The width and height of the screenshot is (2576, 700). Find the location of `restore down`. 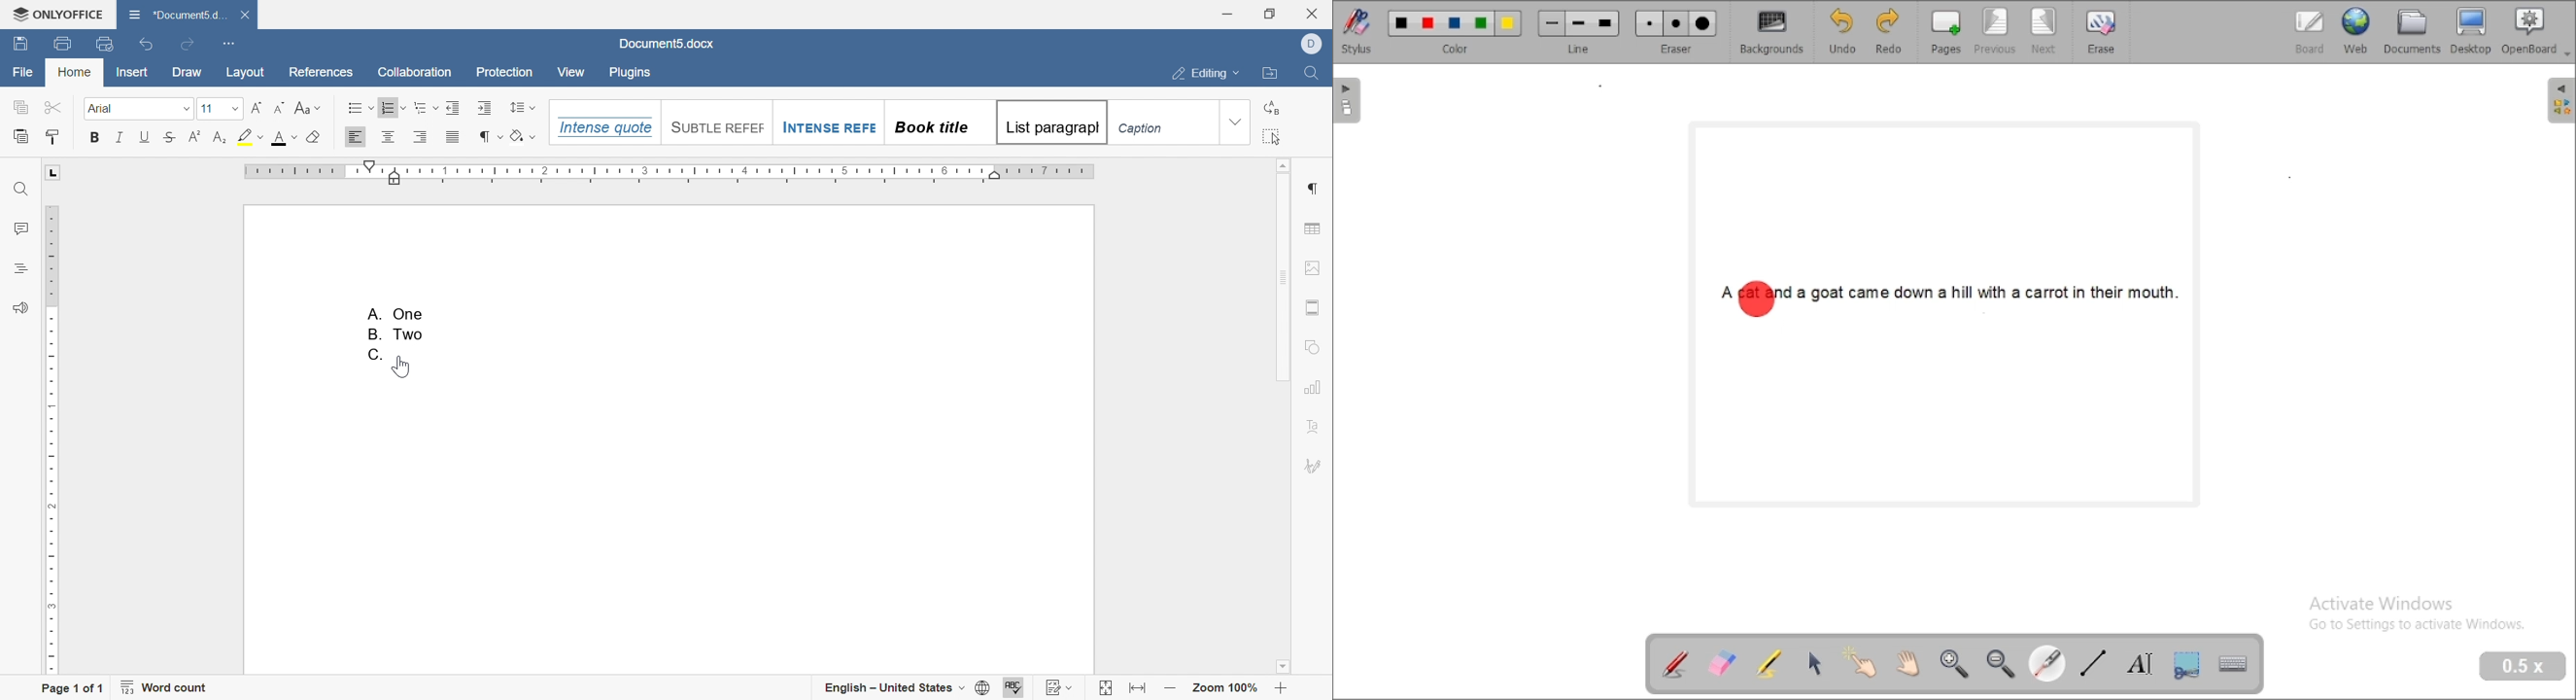

restore down is located at coordinates (1270, 13).